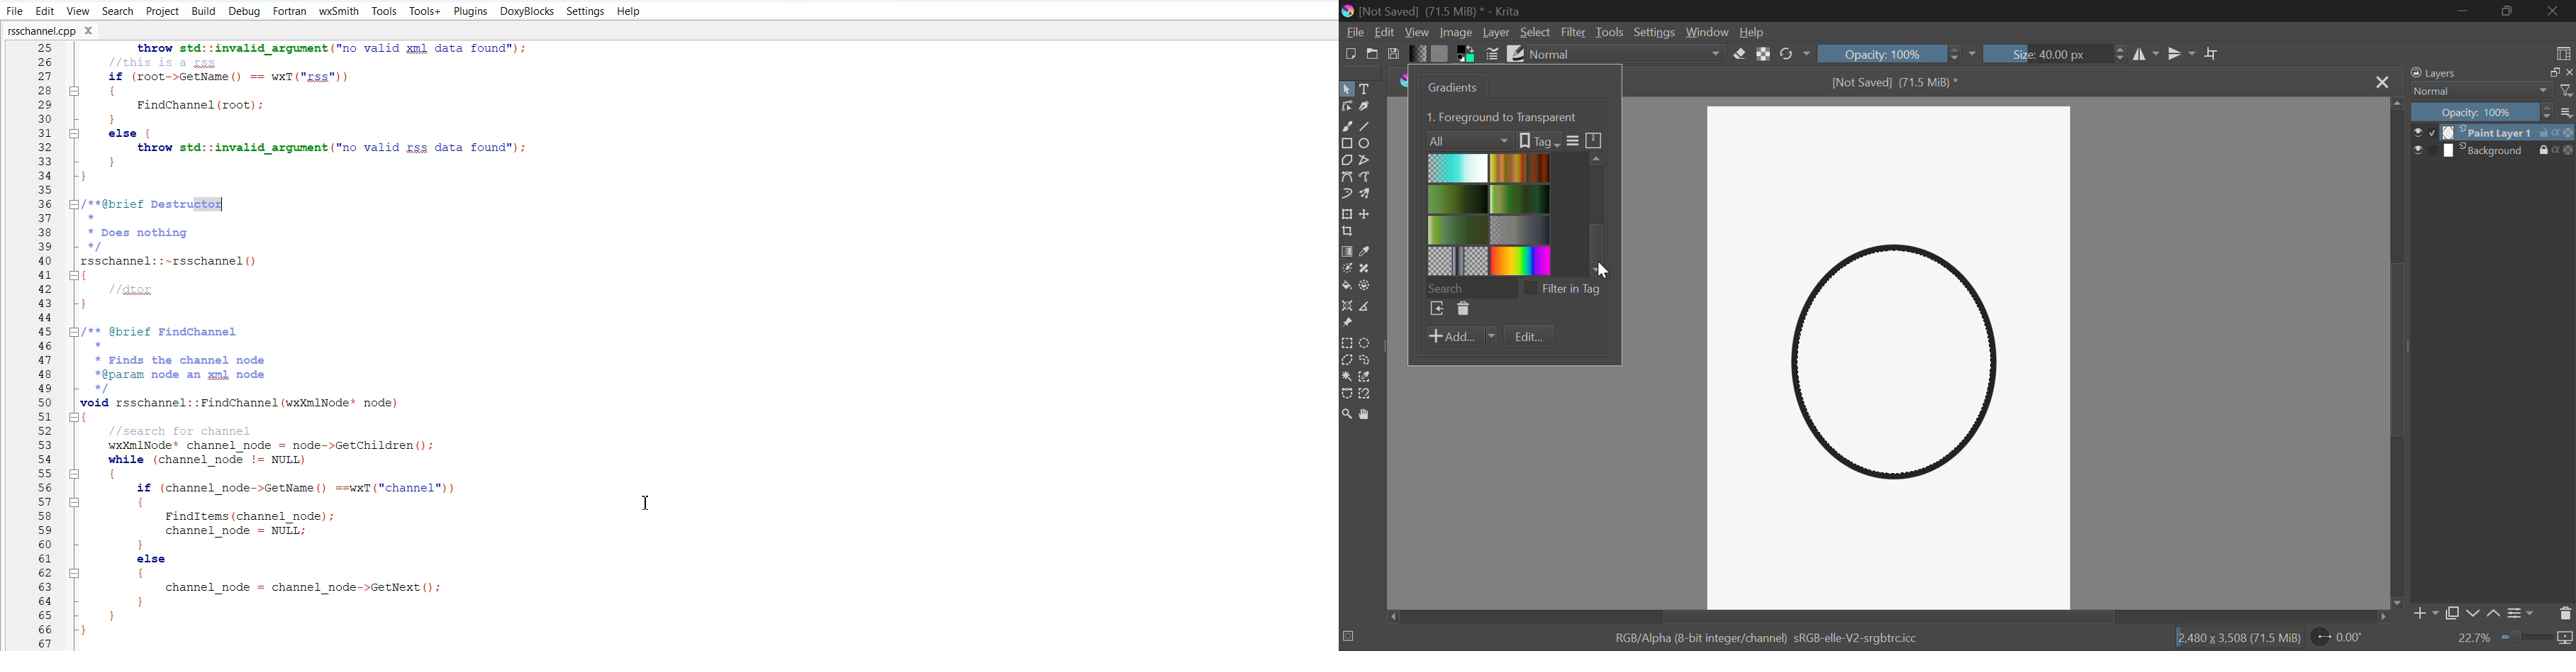 This screenshot has height=672, width=2576. What do you see at coordinates (1347, 177) in the screenshot?
I see `Bezier Curve` at bounding box center [1347, 177].